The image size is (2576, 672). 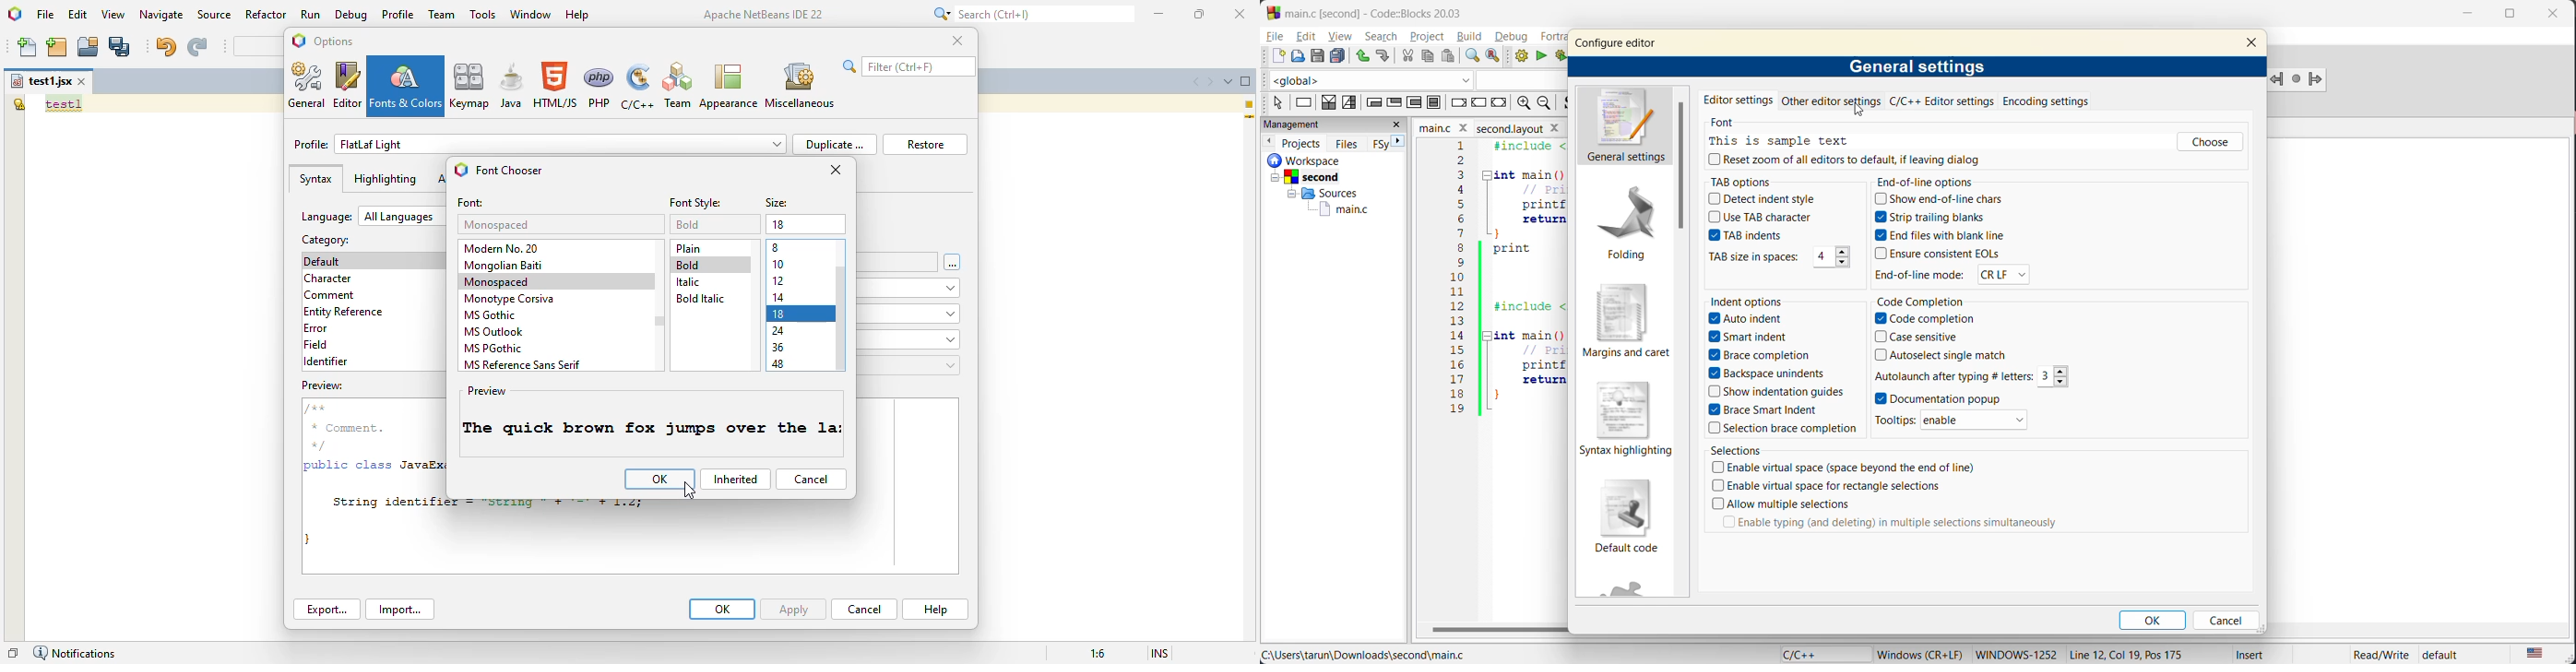 I want to click on copy, so click(x=1426, y=55).